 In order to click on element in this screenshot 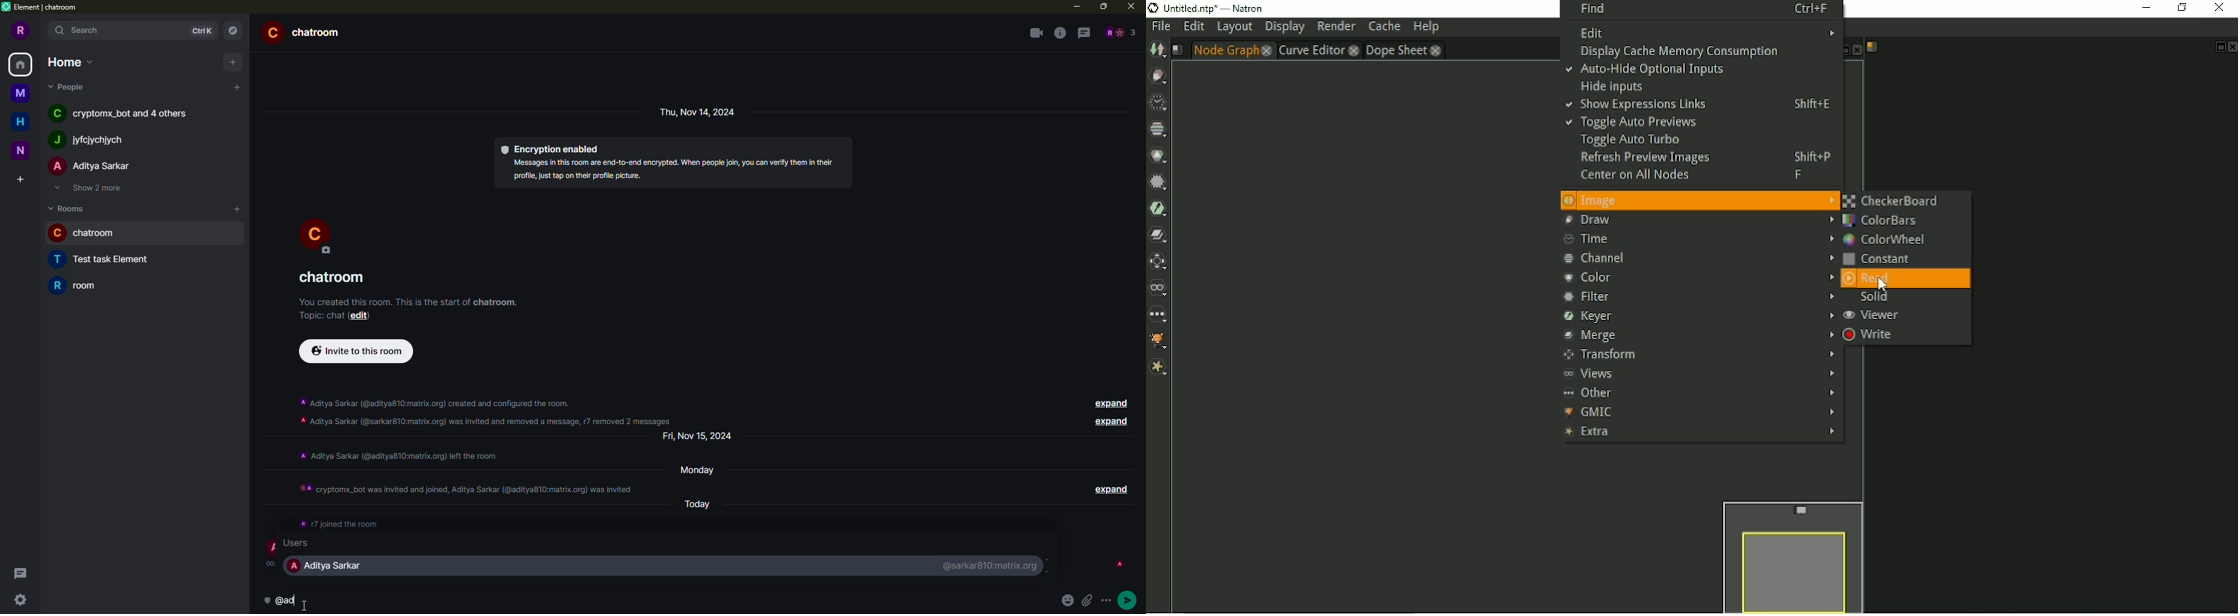, I will do `click(44, 8)`.